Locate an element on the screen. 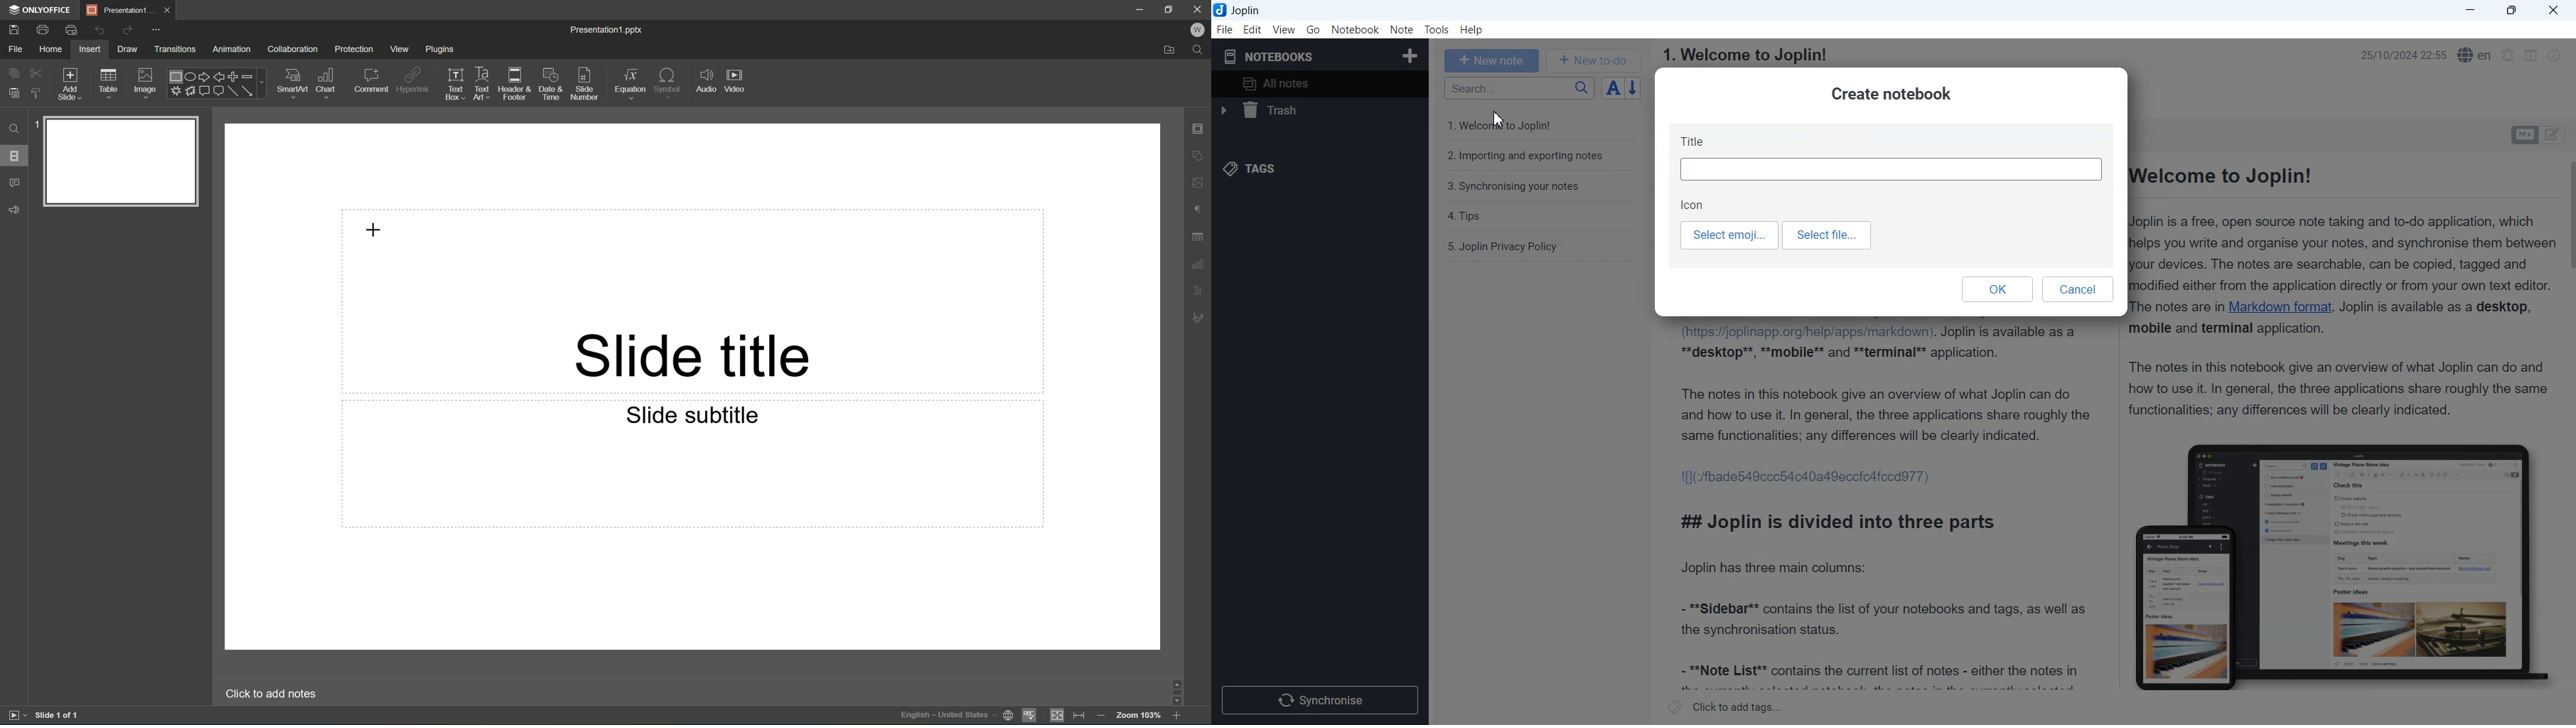 This screenshot has width=2576, height=728. Click to add tags is located at coordinates (1725, 707).